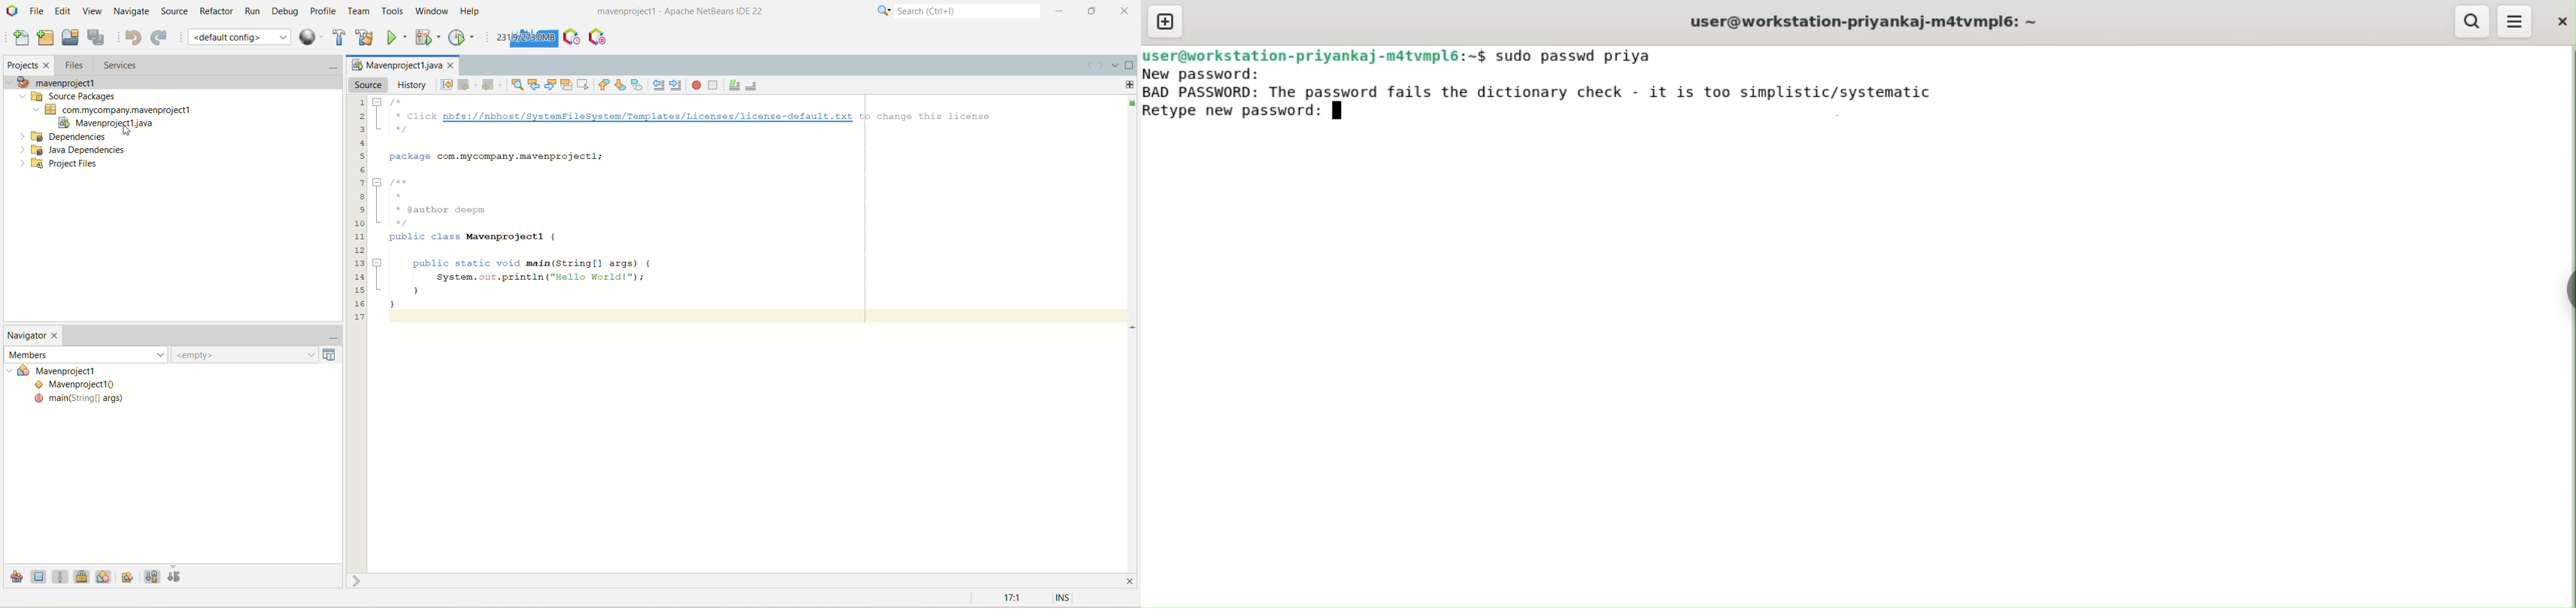 This screenshot has width=2576, height=616. I want to click on close, so click(2563, 22).